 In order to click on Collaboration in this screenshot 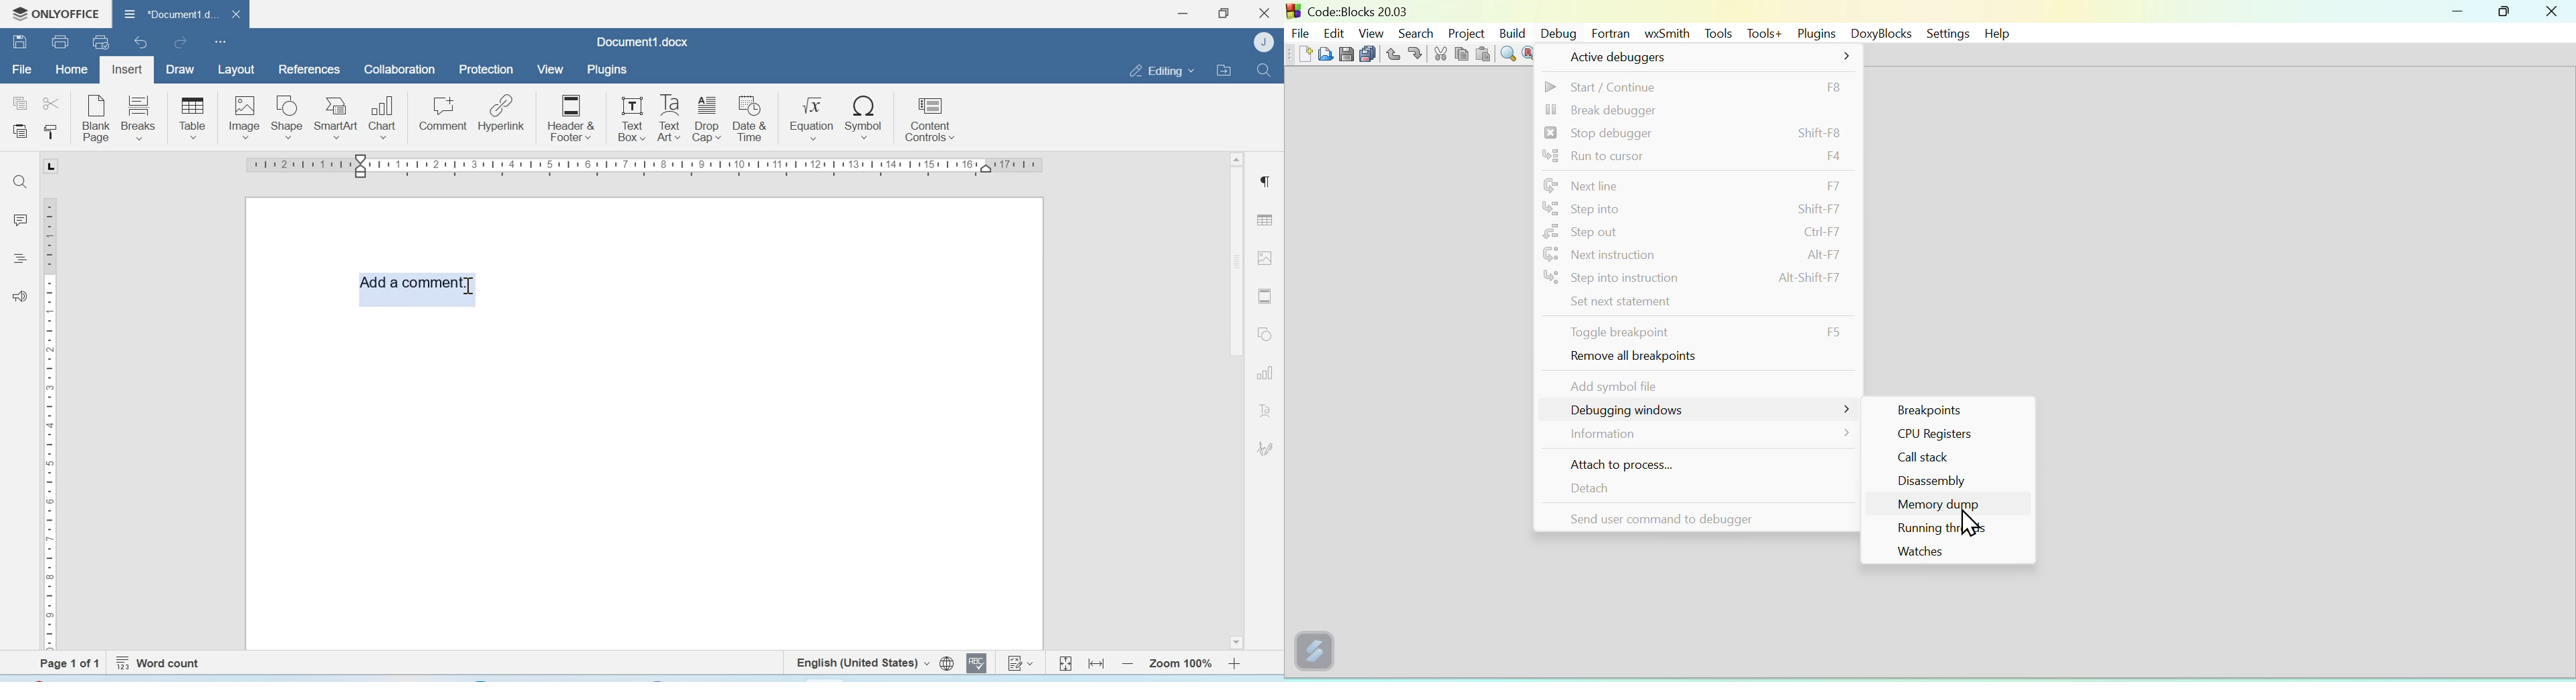, I will do `click(400, 70)`.